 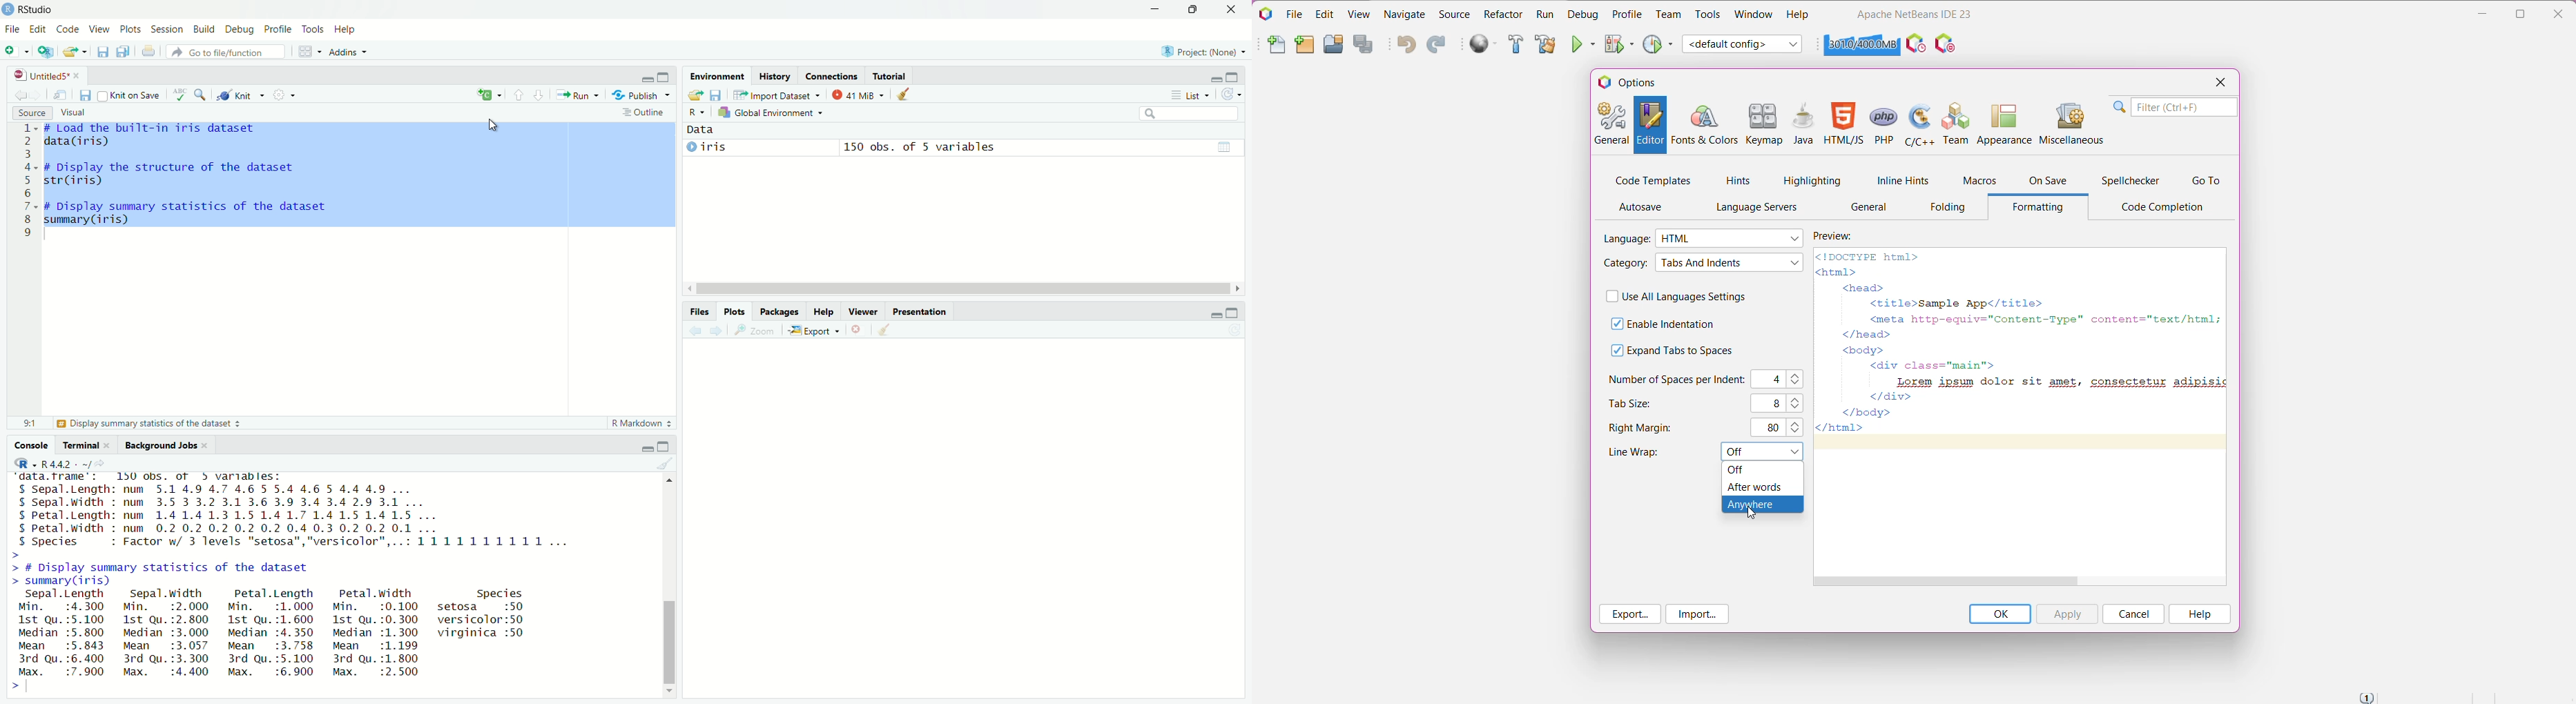 I want to click on Full Height, so click(x=666, y=446).